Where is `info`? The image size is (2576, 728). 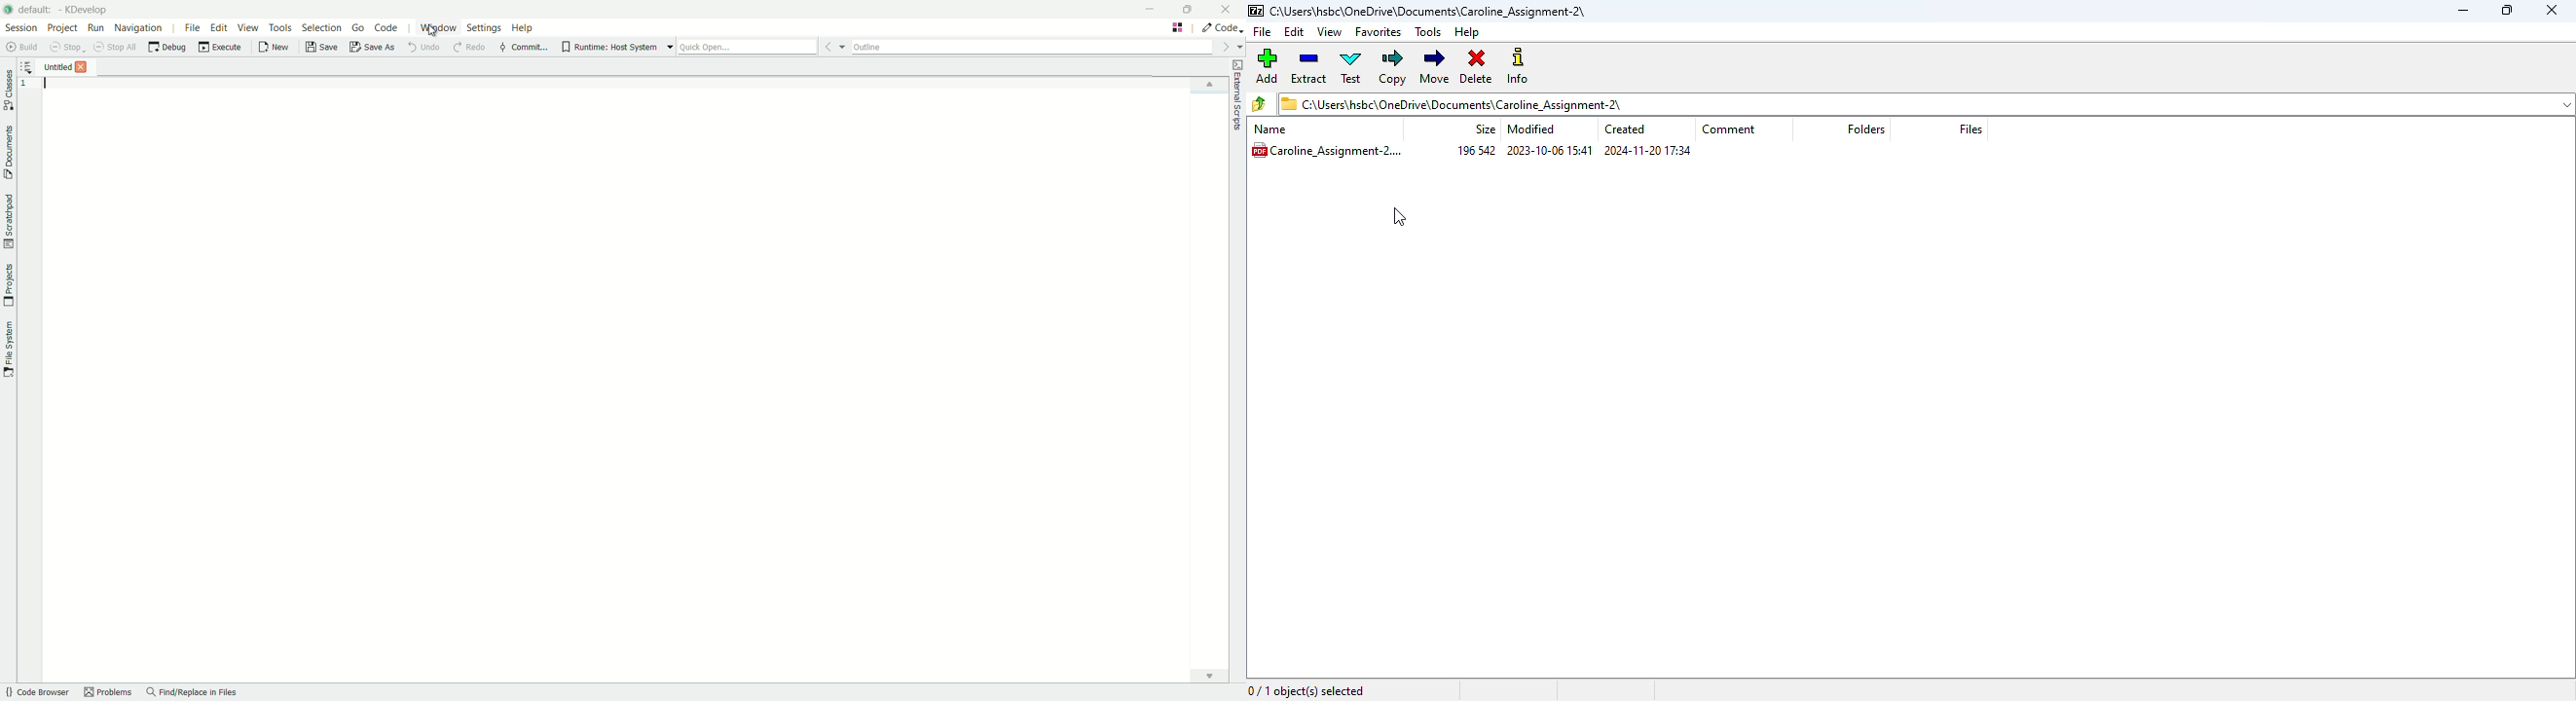 info is located at coordinates (1518, 65).